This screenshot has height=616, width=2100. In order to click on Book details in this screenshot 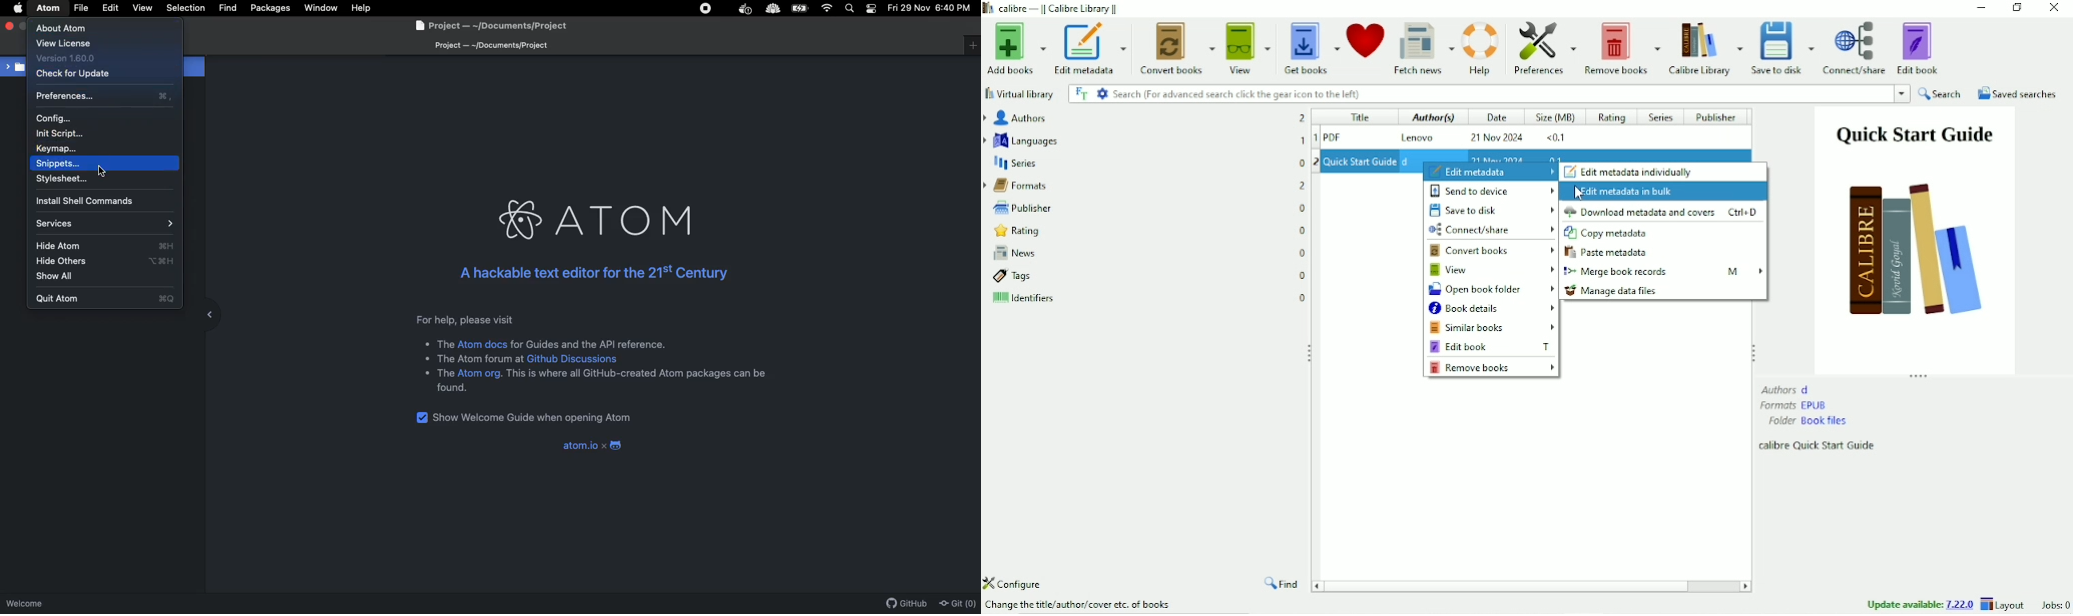, I will do `click(1492, 309)`.